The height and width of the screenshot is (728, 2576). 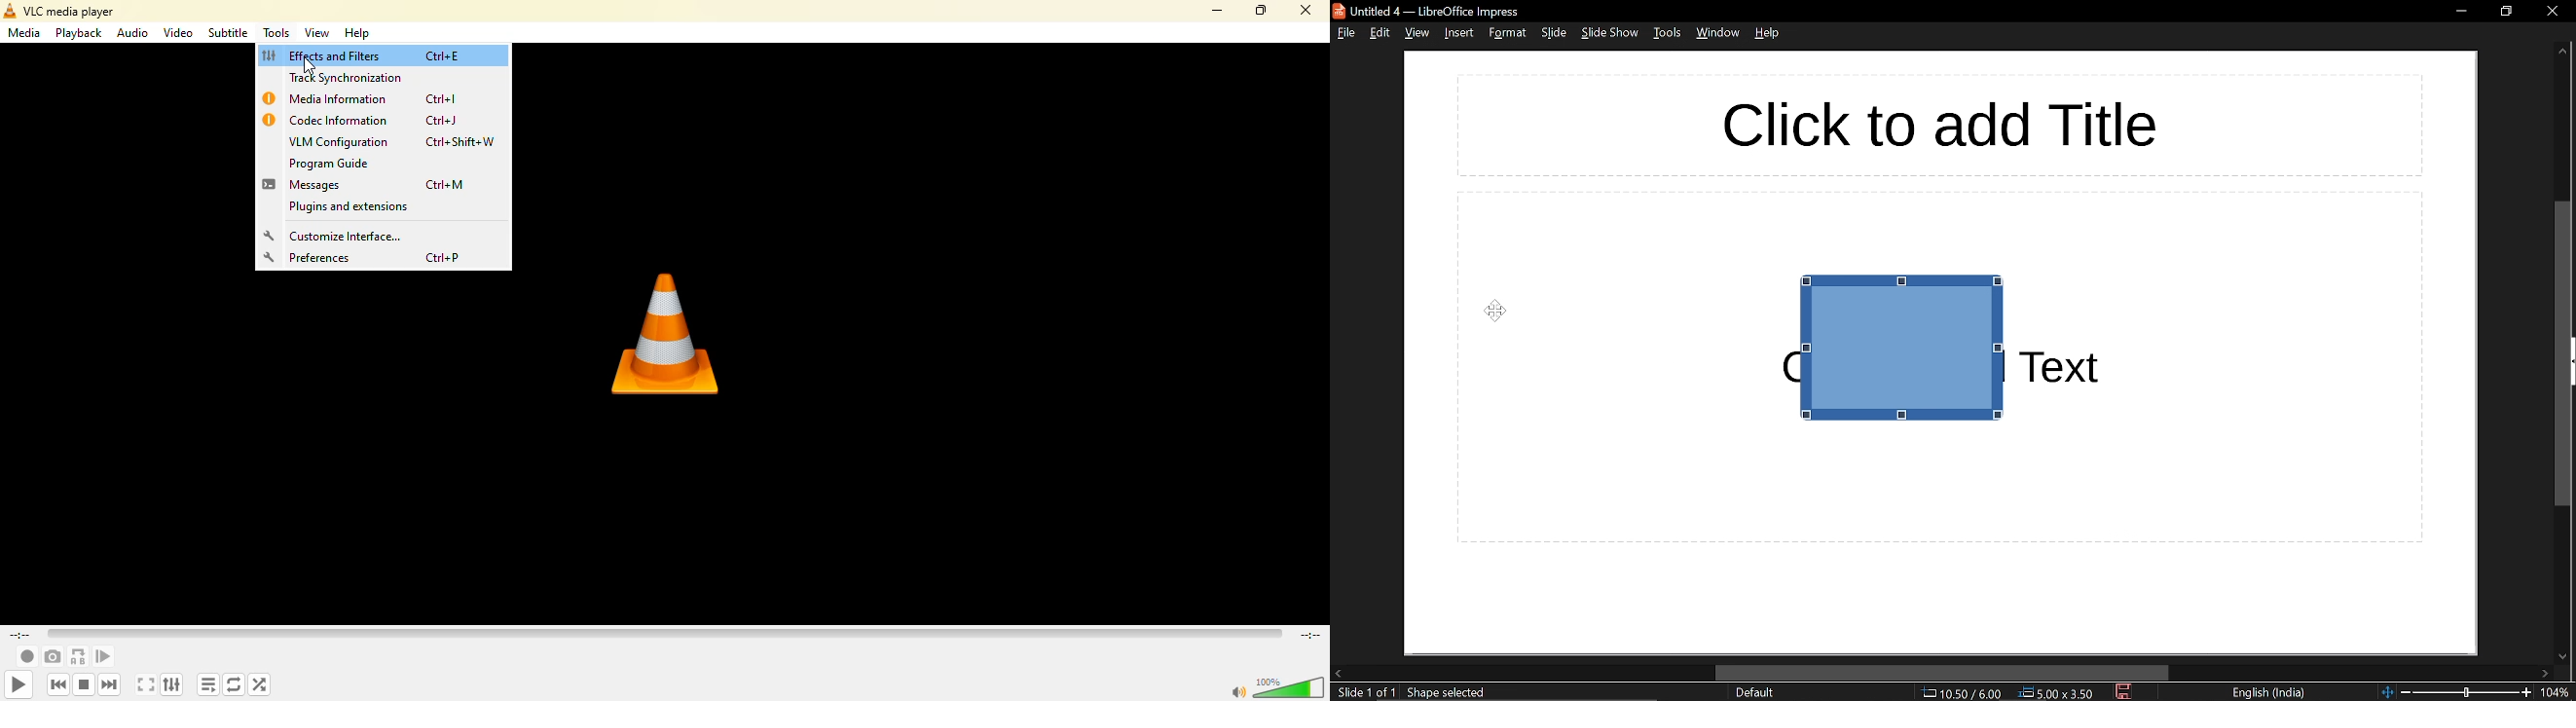 I want to click on vertical scrollbar, so click(x=2565, y=353).